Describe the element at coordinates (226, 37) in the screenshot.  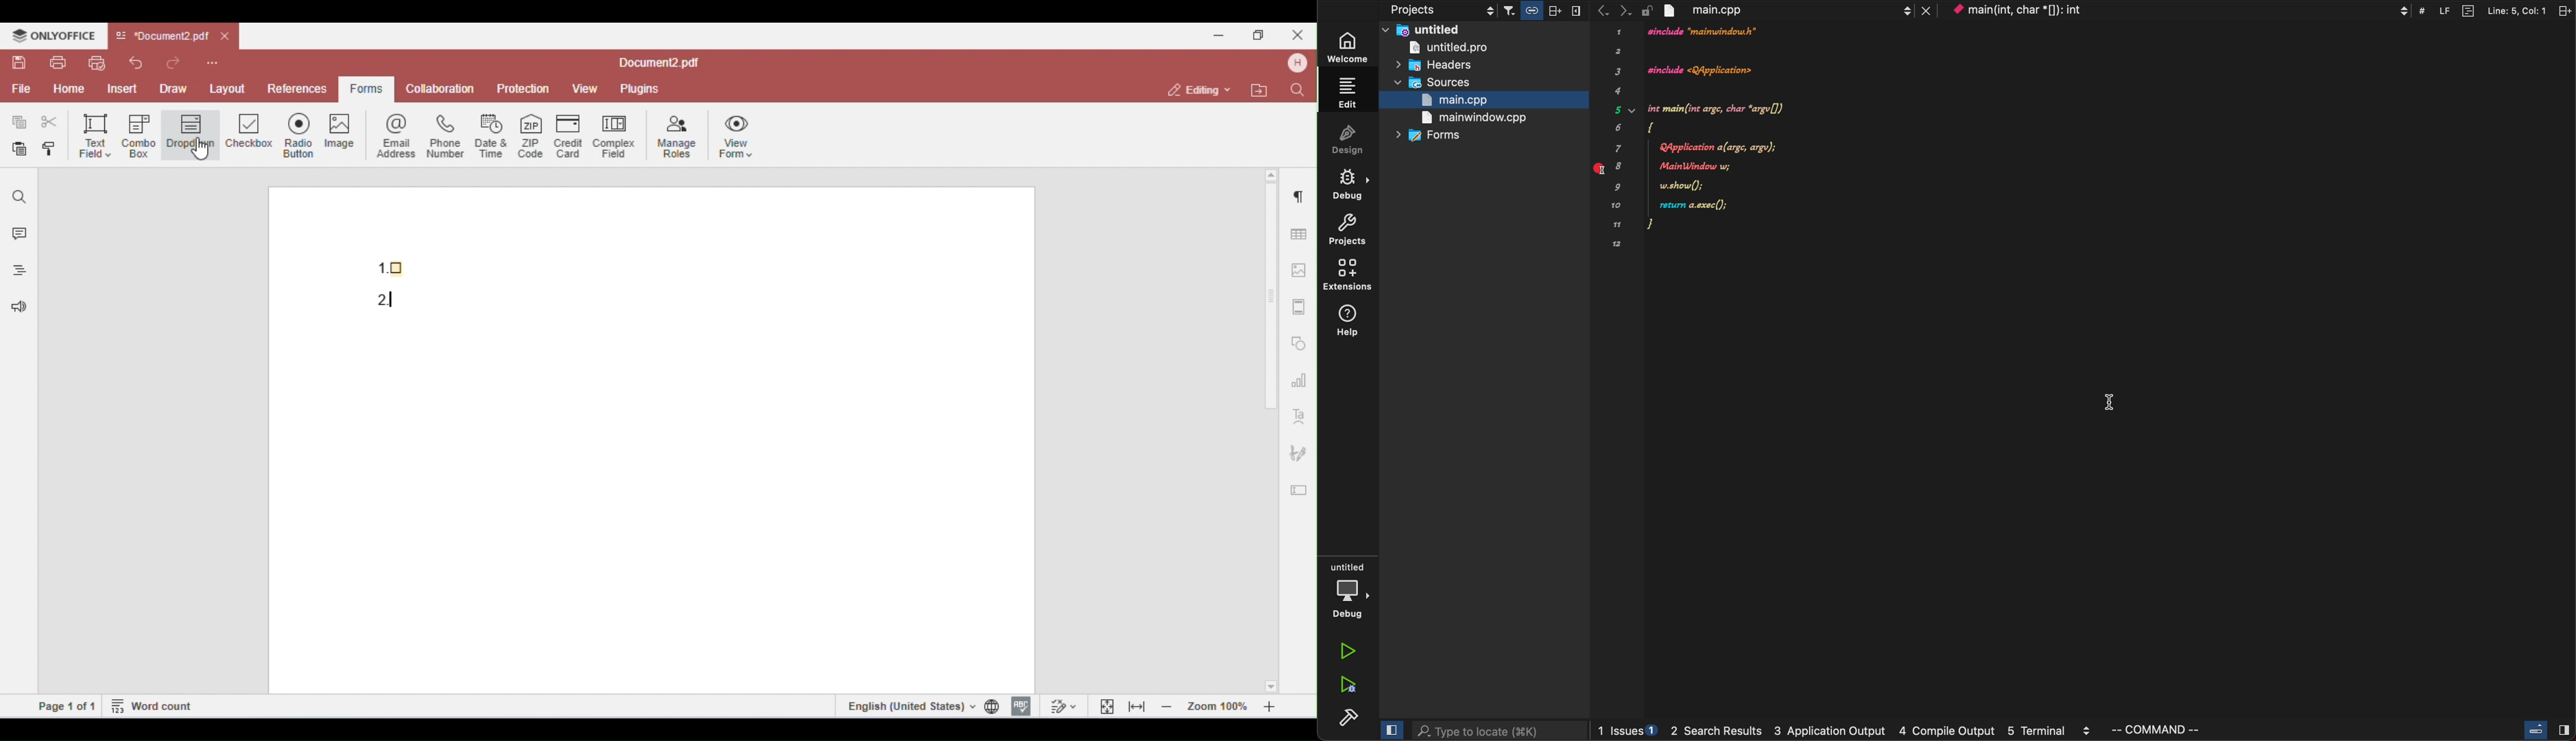
I see `close` at that location.